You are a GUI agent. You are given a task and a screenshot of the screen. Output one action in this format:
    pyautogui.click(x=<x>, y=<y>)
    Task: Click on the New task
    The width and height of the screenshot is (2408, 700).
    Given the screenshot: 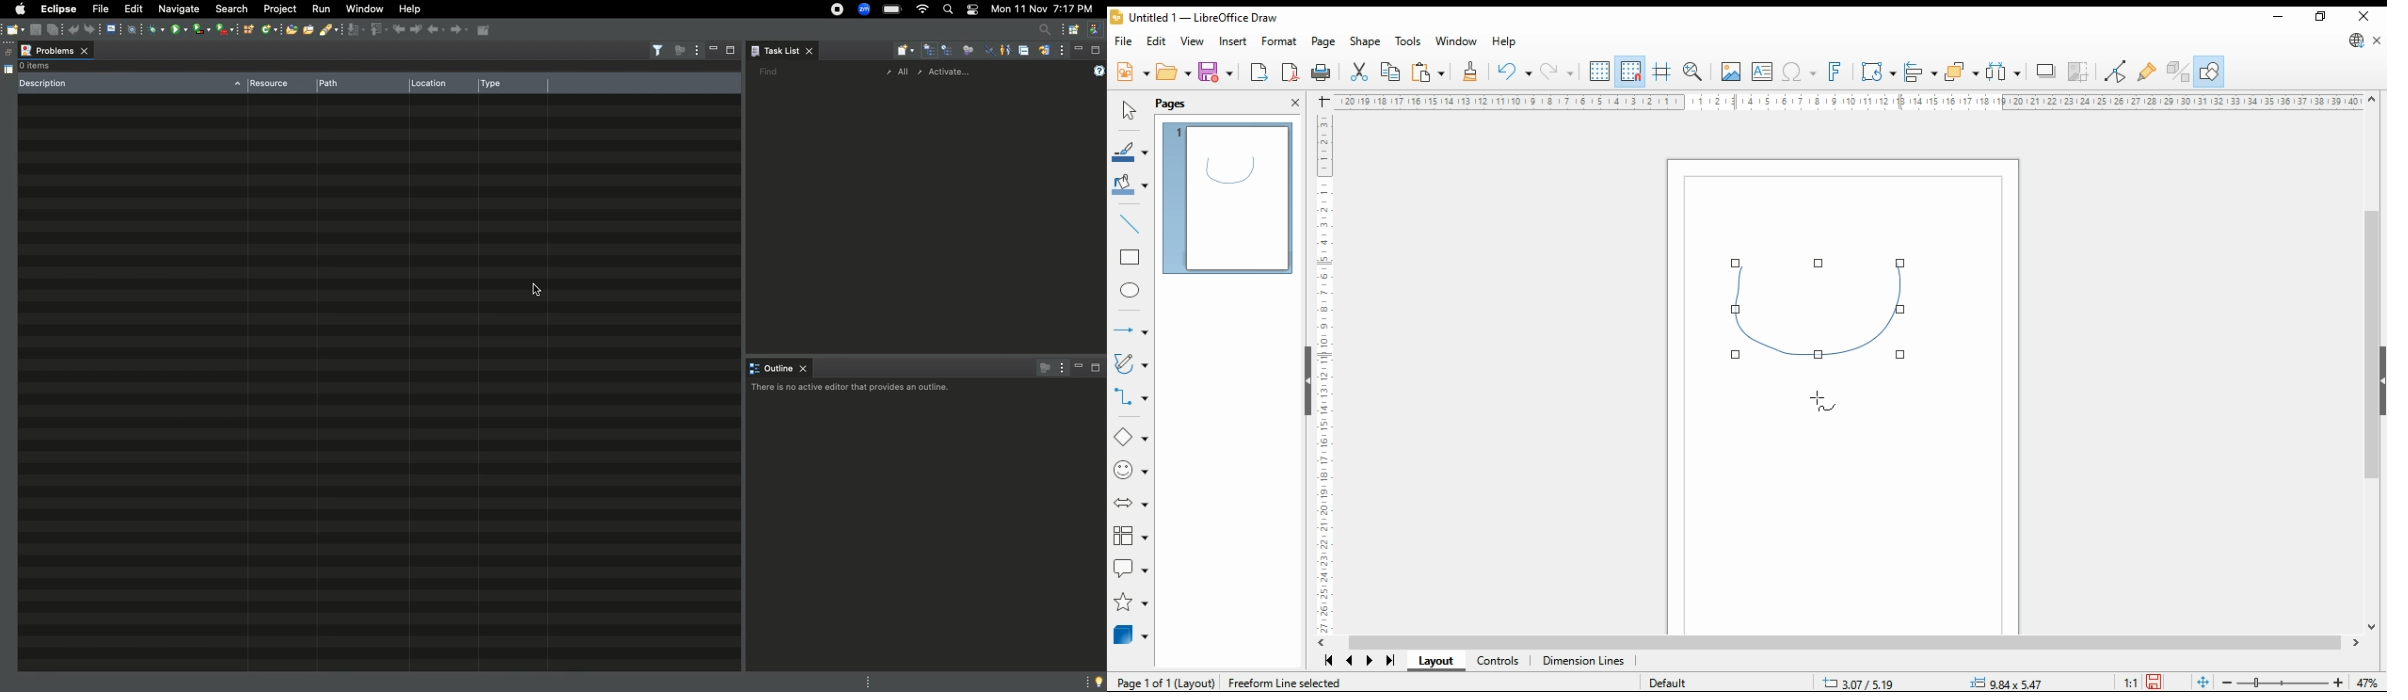 What is the action you would take?
    pyautogui.click(x=906, y=51)
    